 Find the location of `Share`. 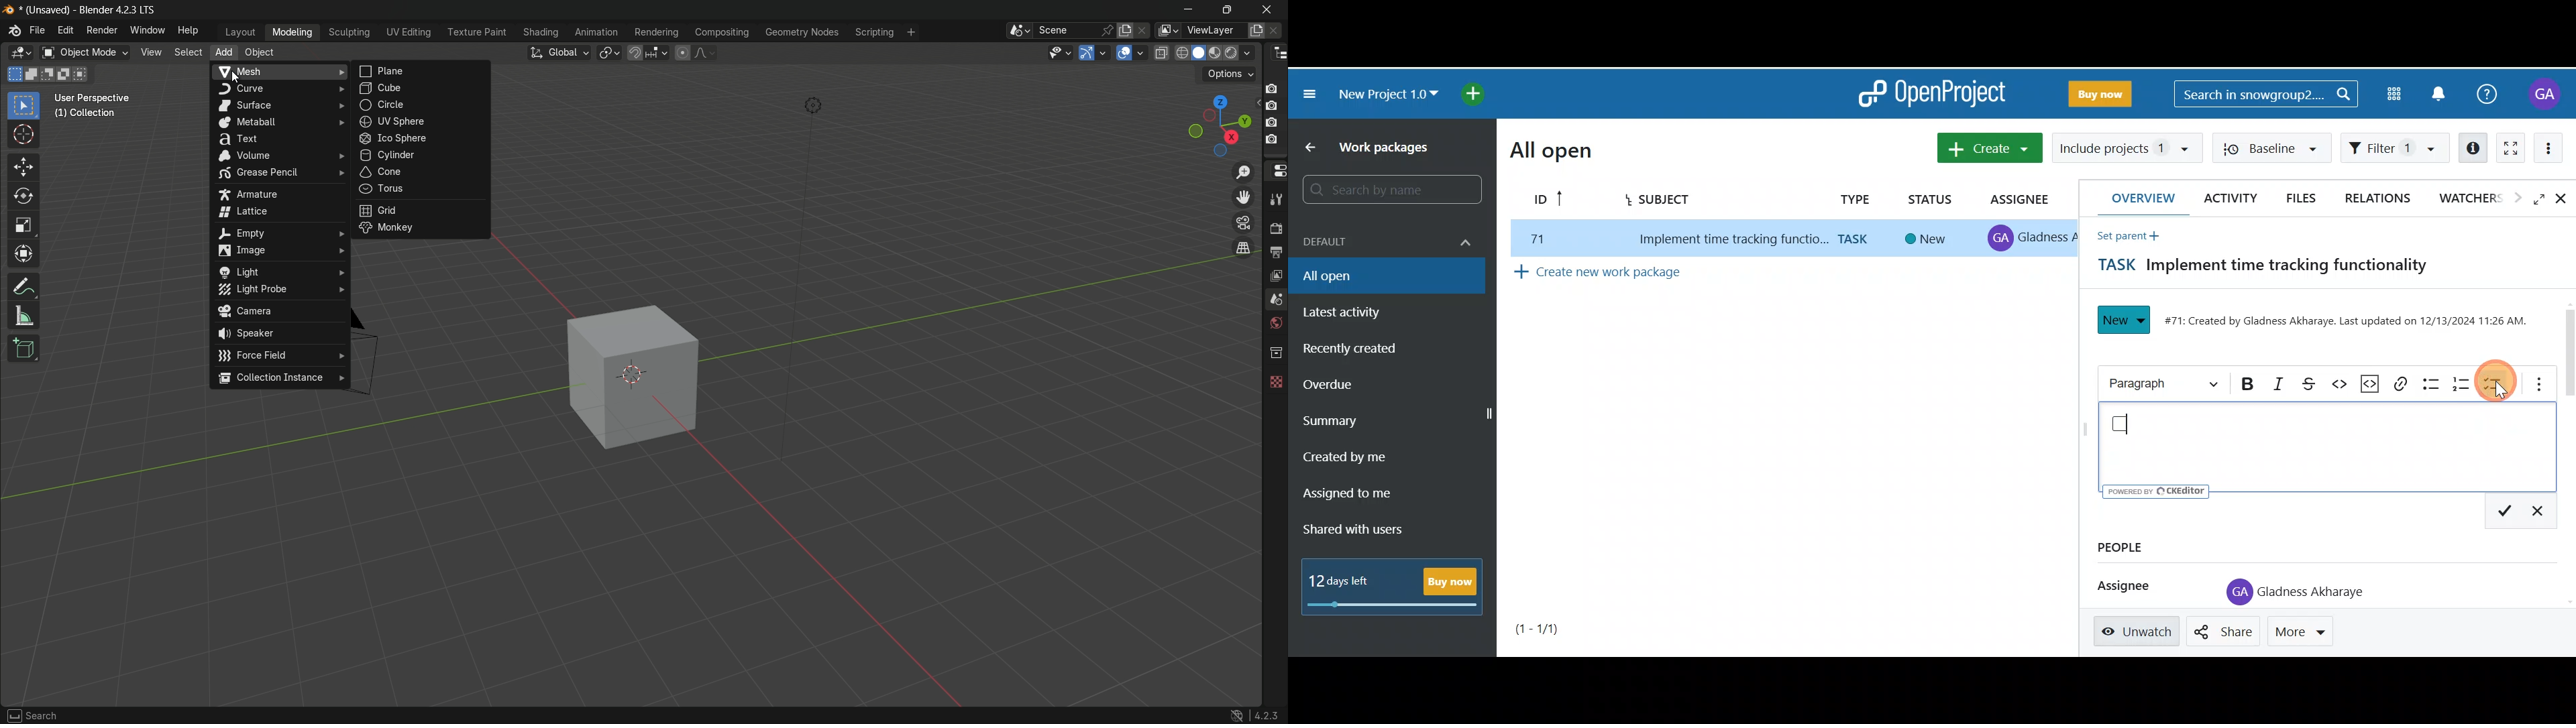

Share is located at coordinates (2224, 631).